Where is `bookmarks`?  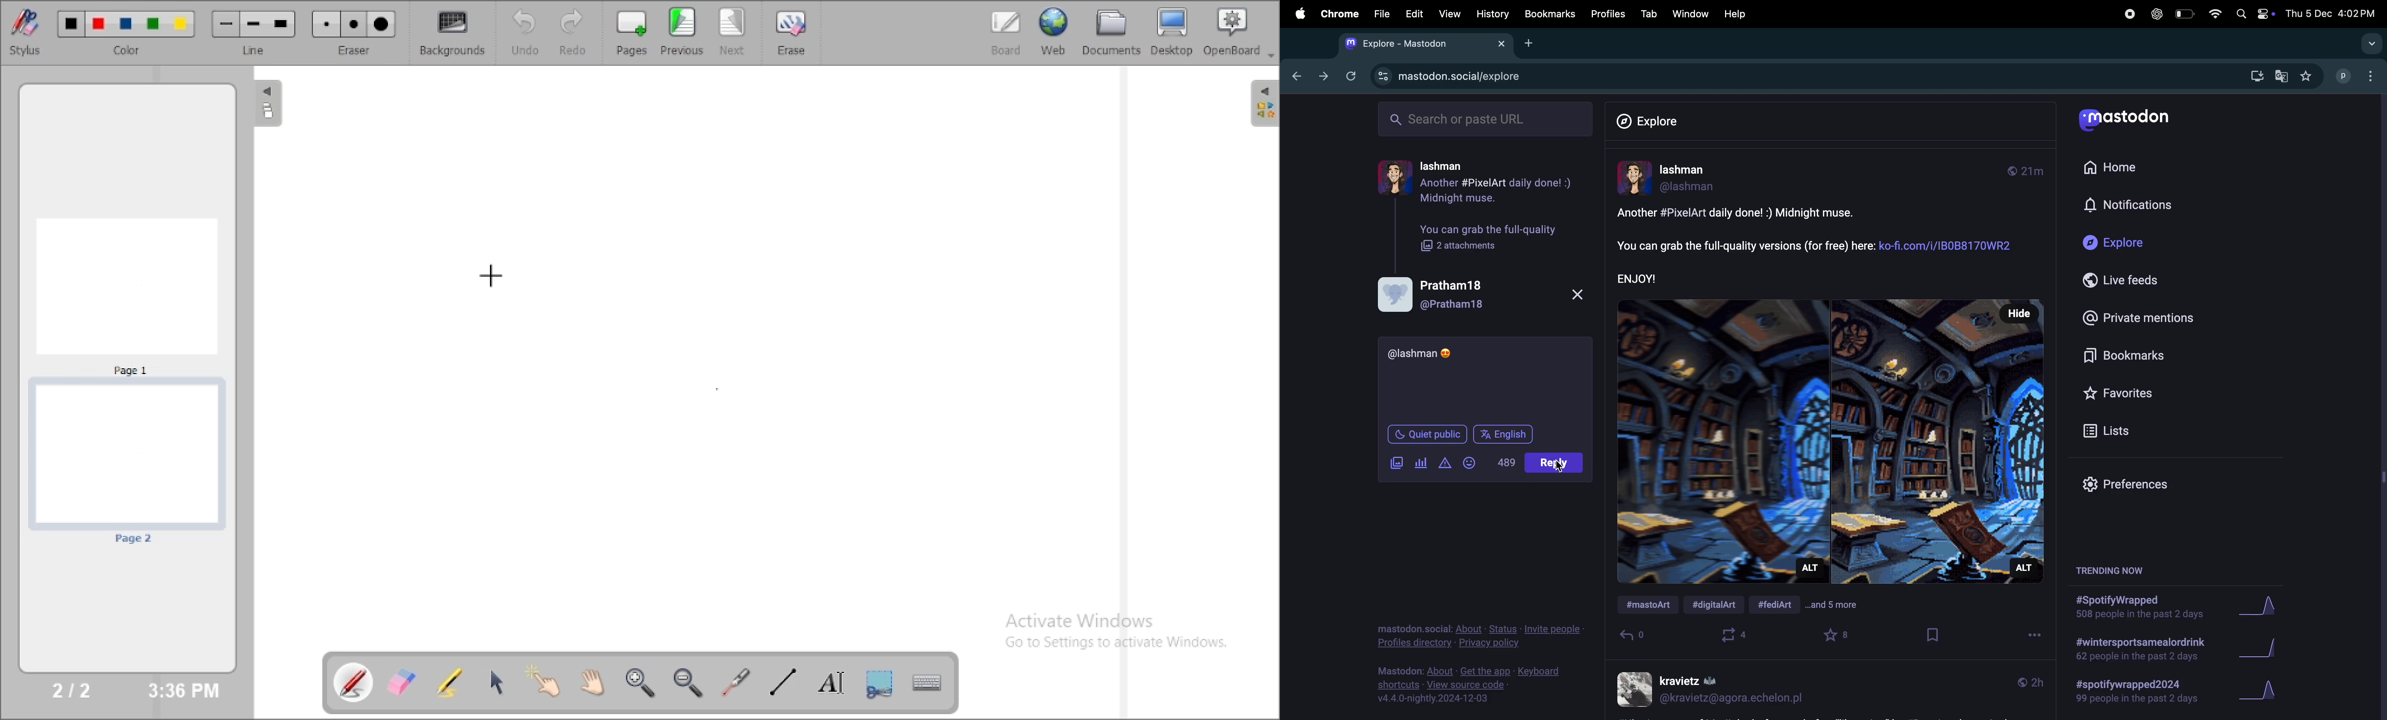
bookmarks is located at coordinates (1549, 14).